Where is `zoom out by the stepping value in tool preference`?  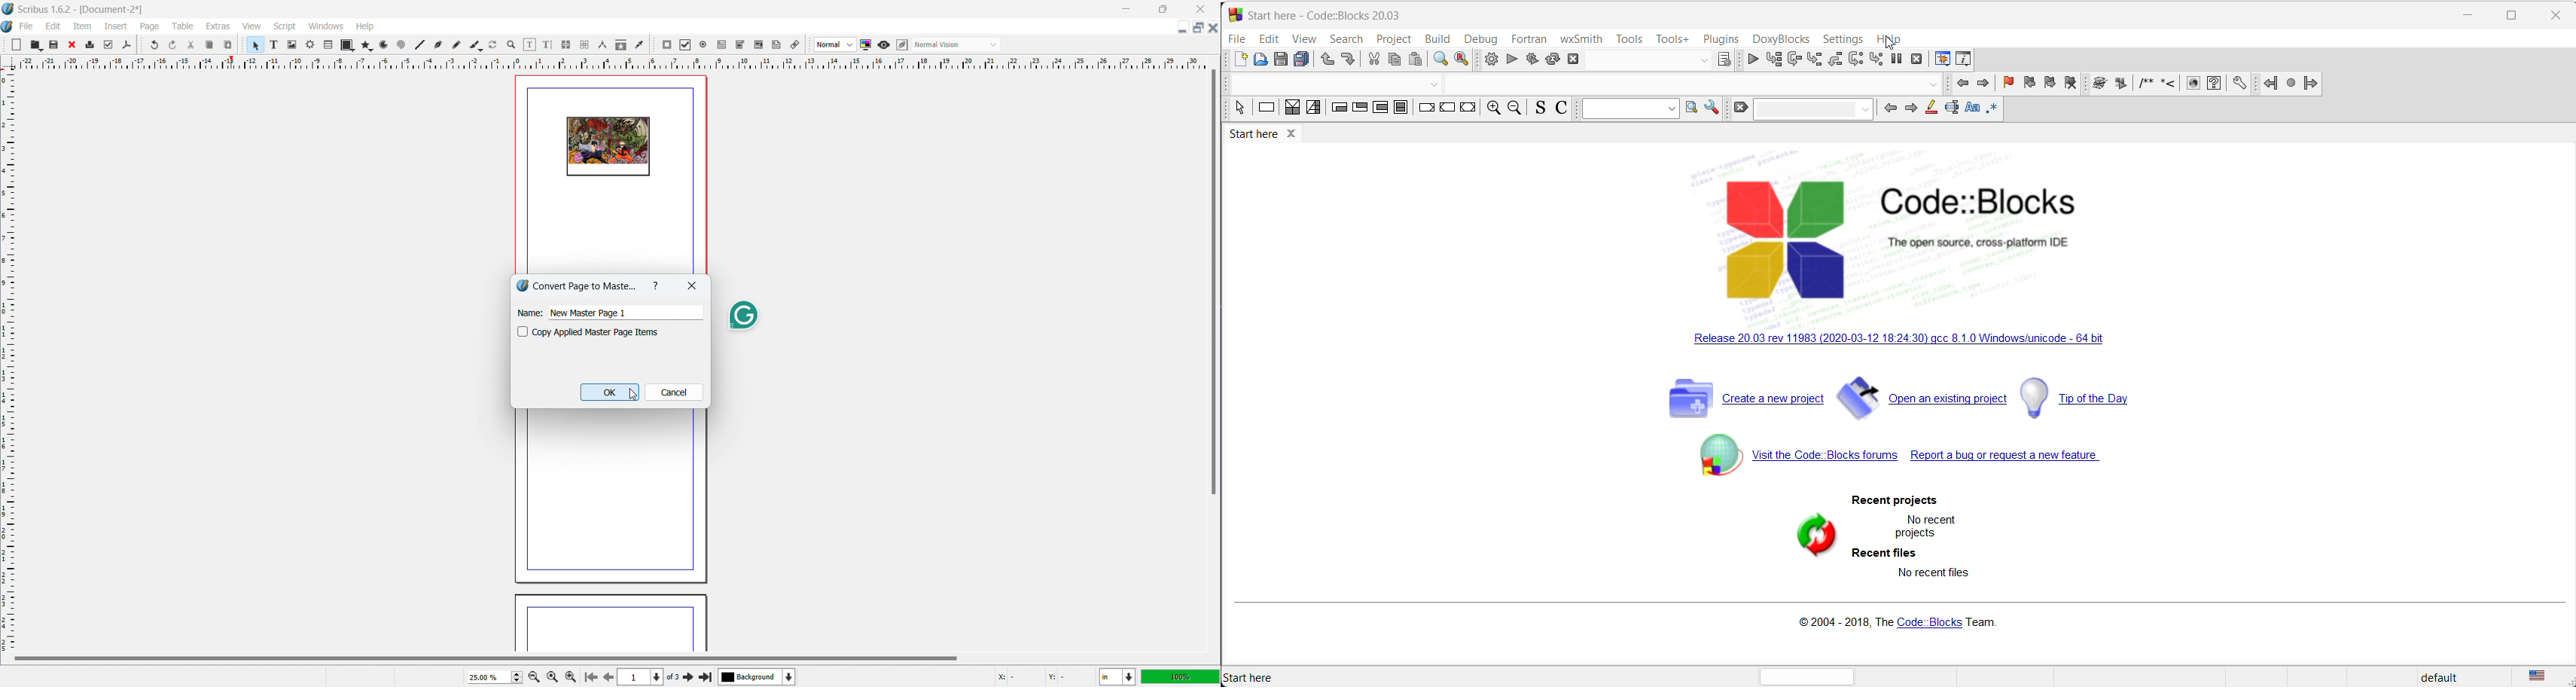 zoom out by the stepping value in tool preference is located at coordinates (533, 676).